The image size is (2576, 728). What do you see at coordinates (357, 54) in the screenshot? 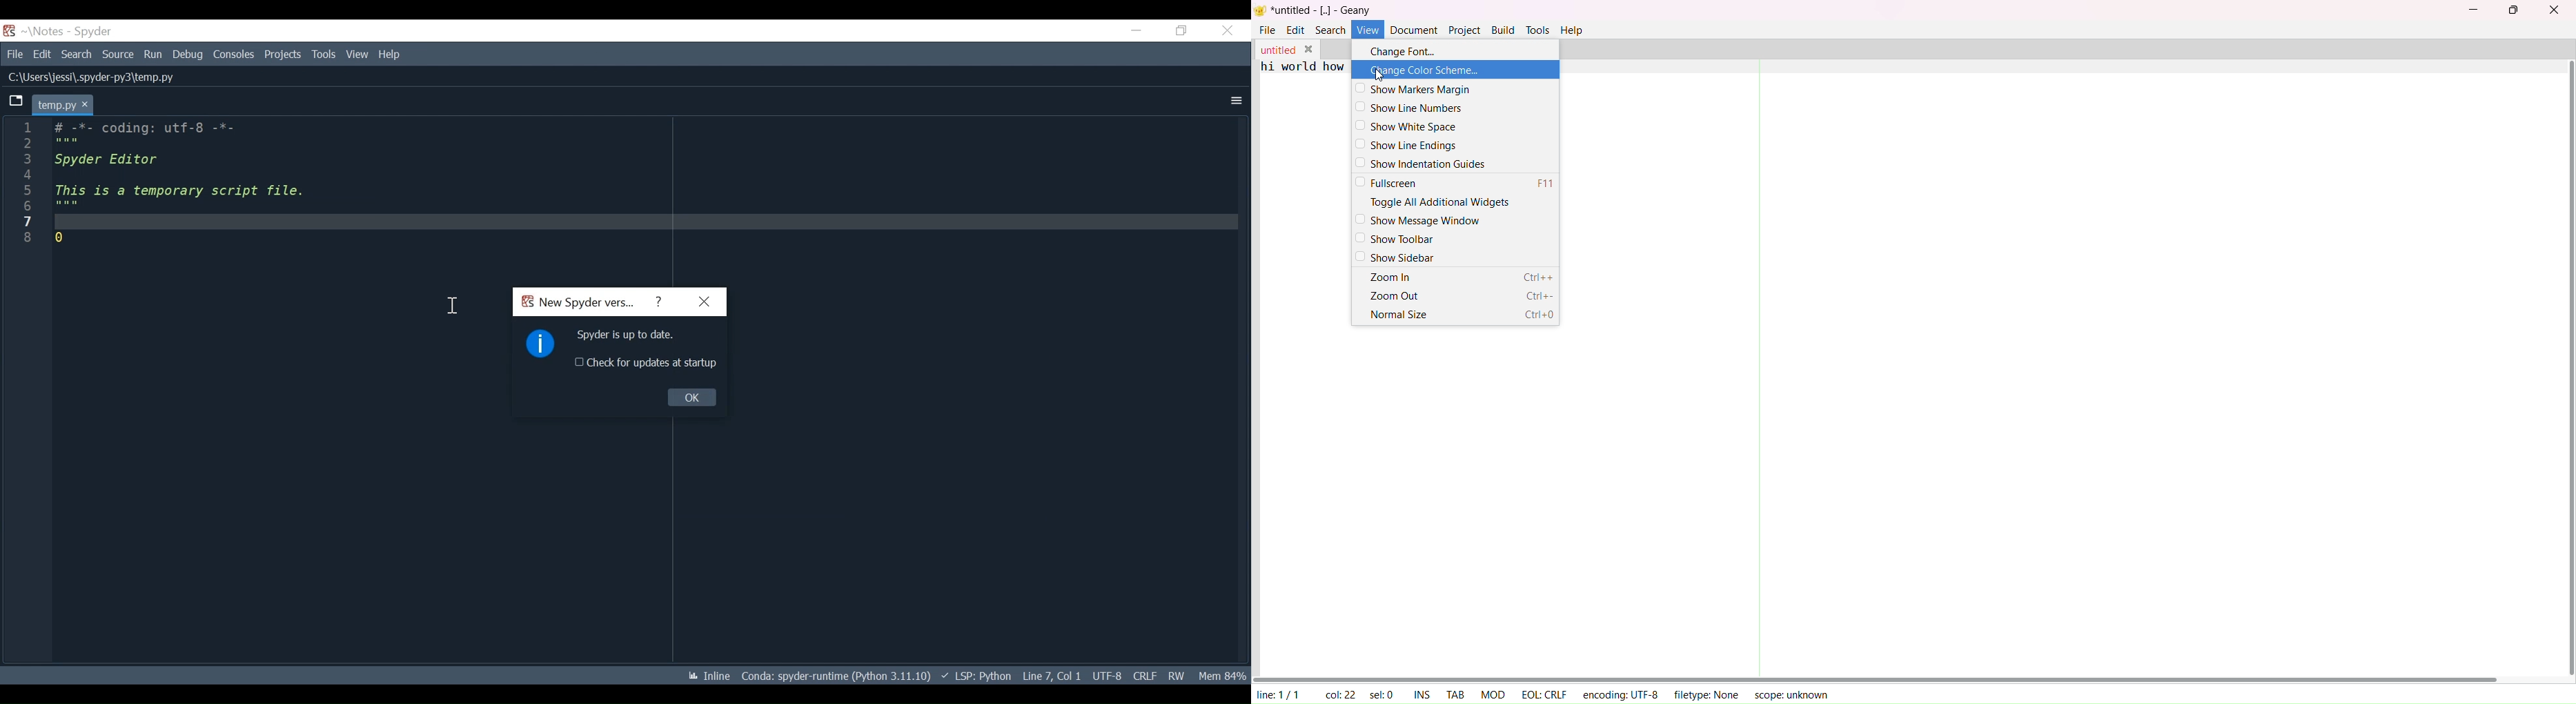
I see `View` at bounding box center [357, 54].